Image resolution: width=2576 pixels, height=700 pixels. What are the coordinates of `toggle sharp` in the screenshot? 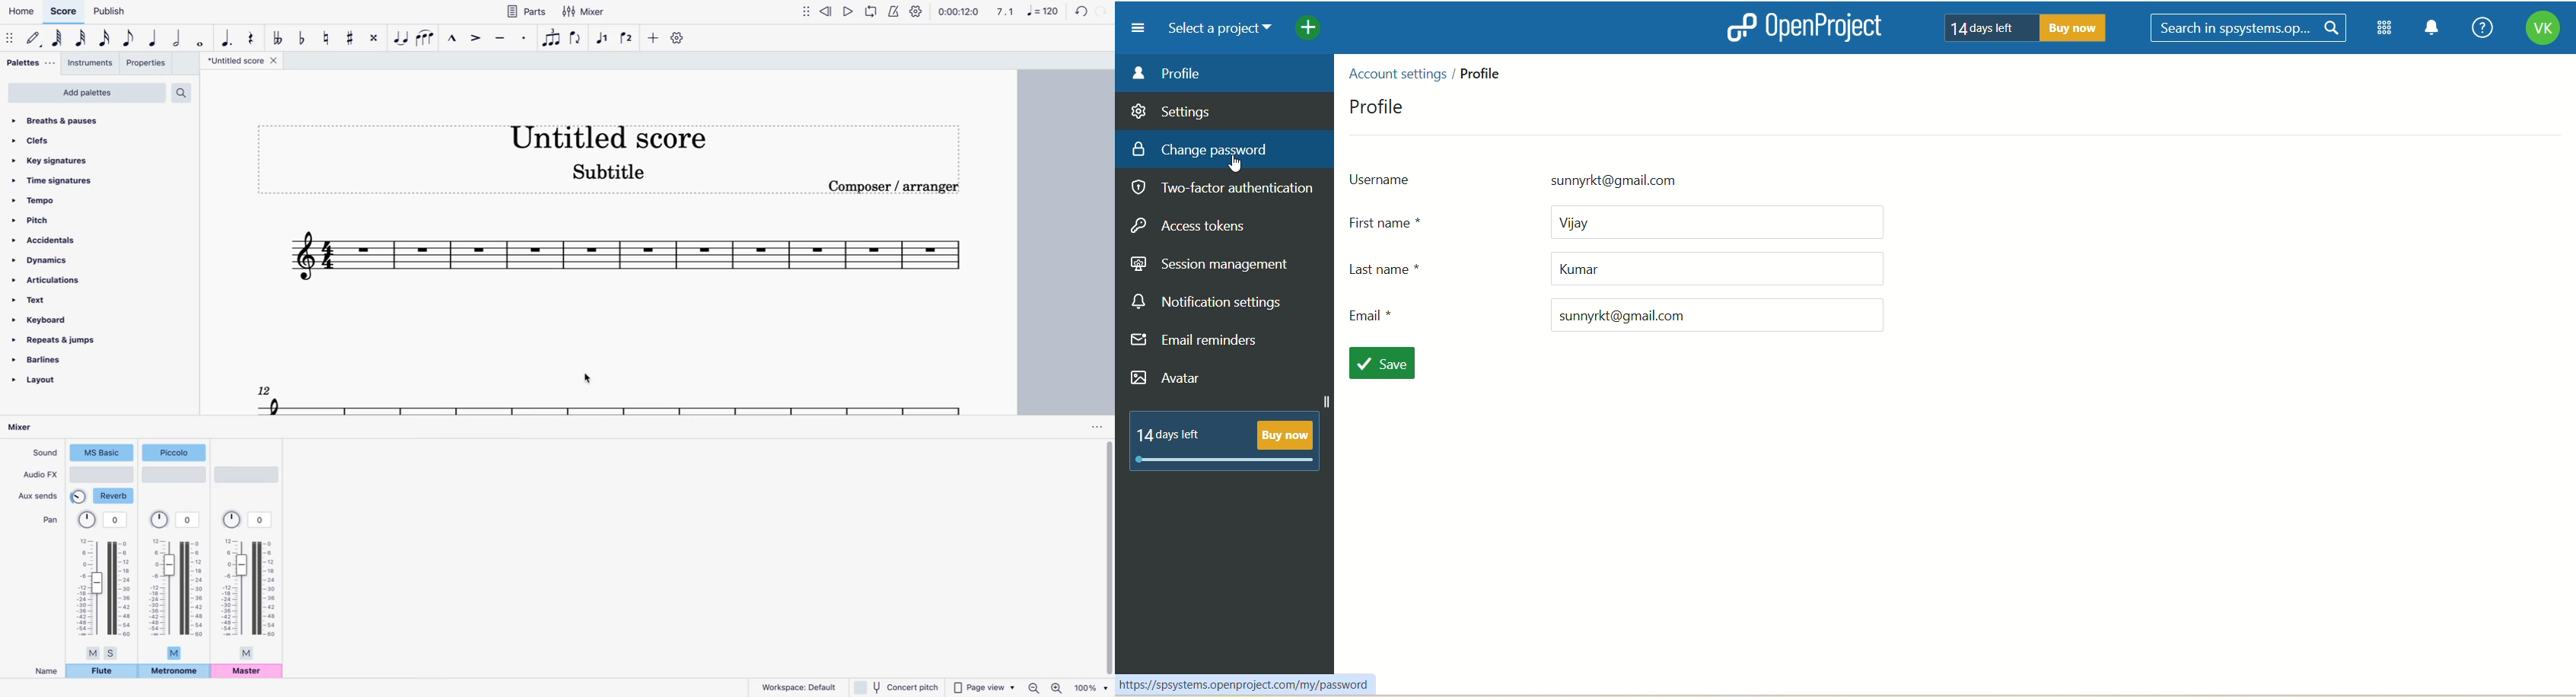 It's located at (352, 40).